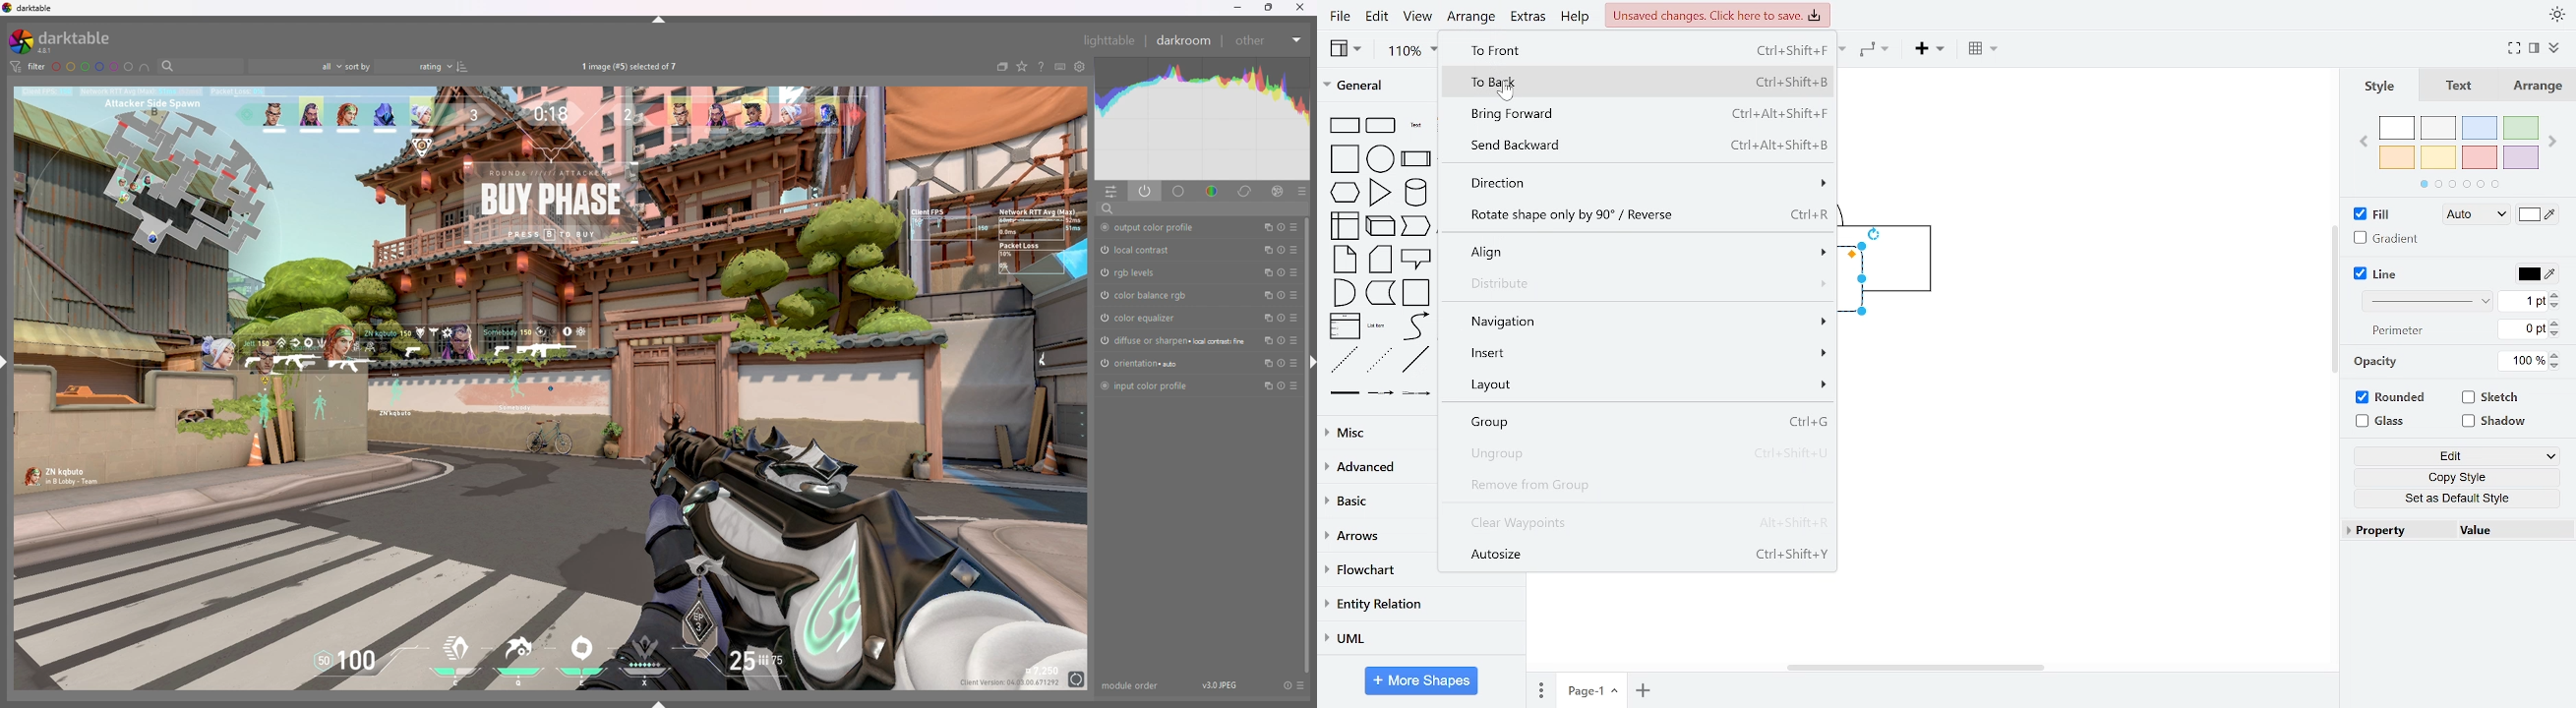  I want to click on insert, so click(1643, 353).